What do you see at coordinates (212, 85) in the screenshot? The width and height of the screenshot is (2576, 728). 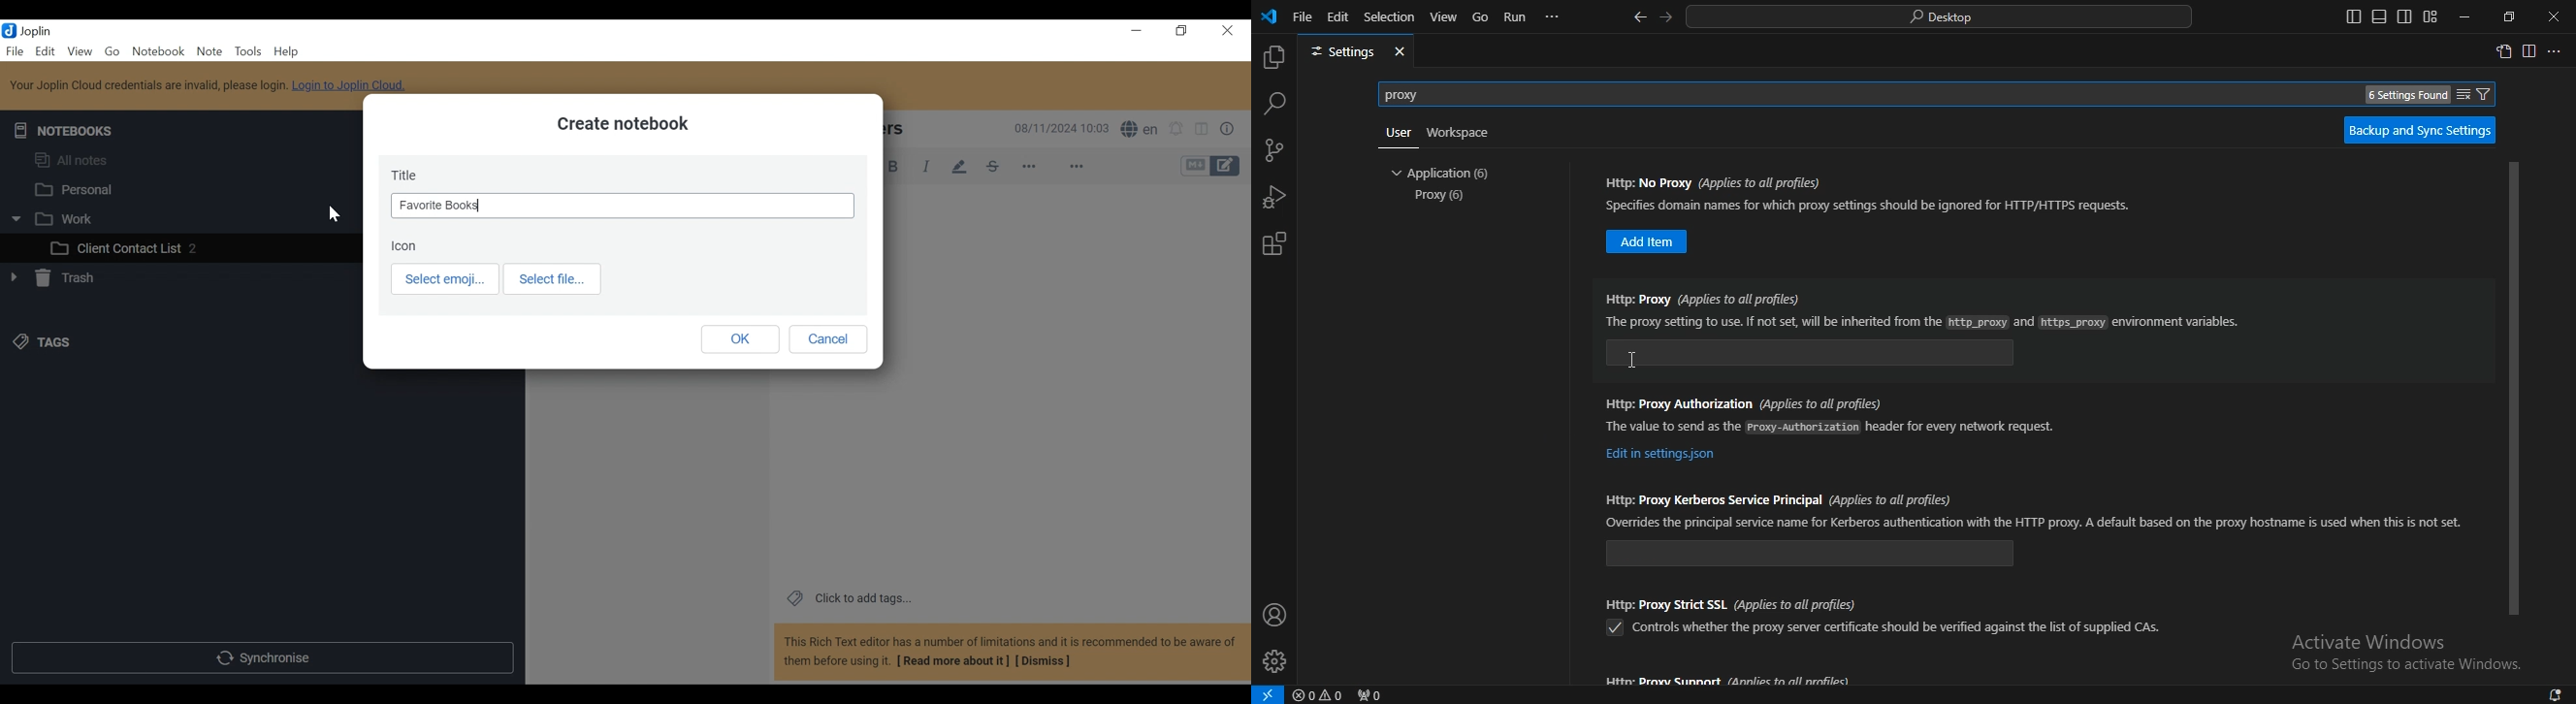 I see `Your Joplin Cloud credentials are invalid, please login. Login to Joplin Cloud.` at bounding box center [212, 85].